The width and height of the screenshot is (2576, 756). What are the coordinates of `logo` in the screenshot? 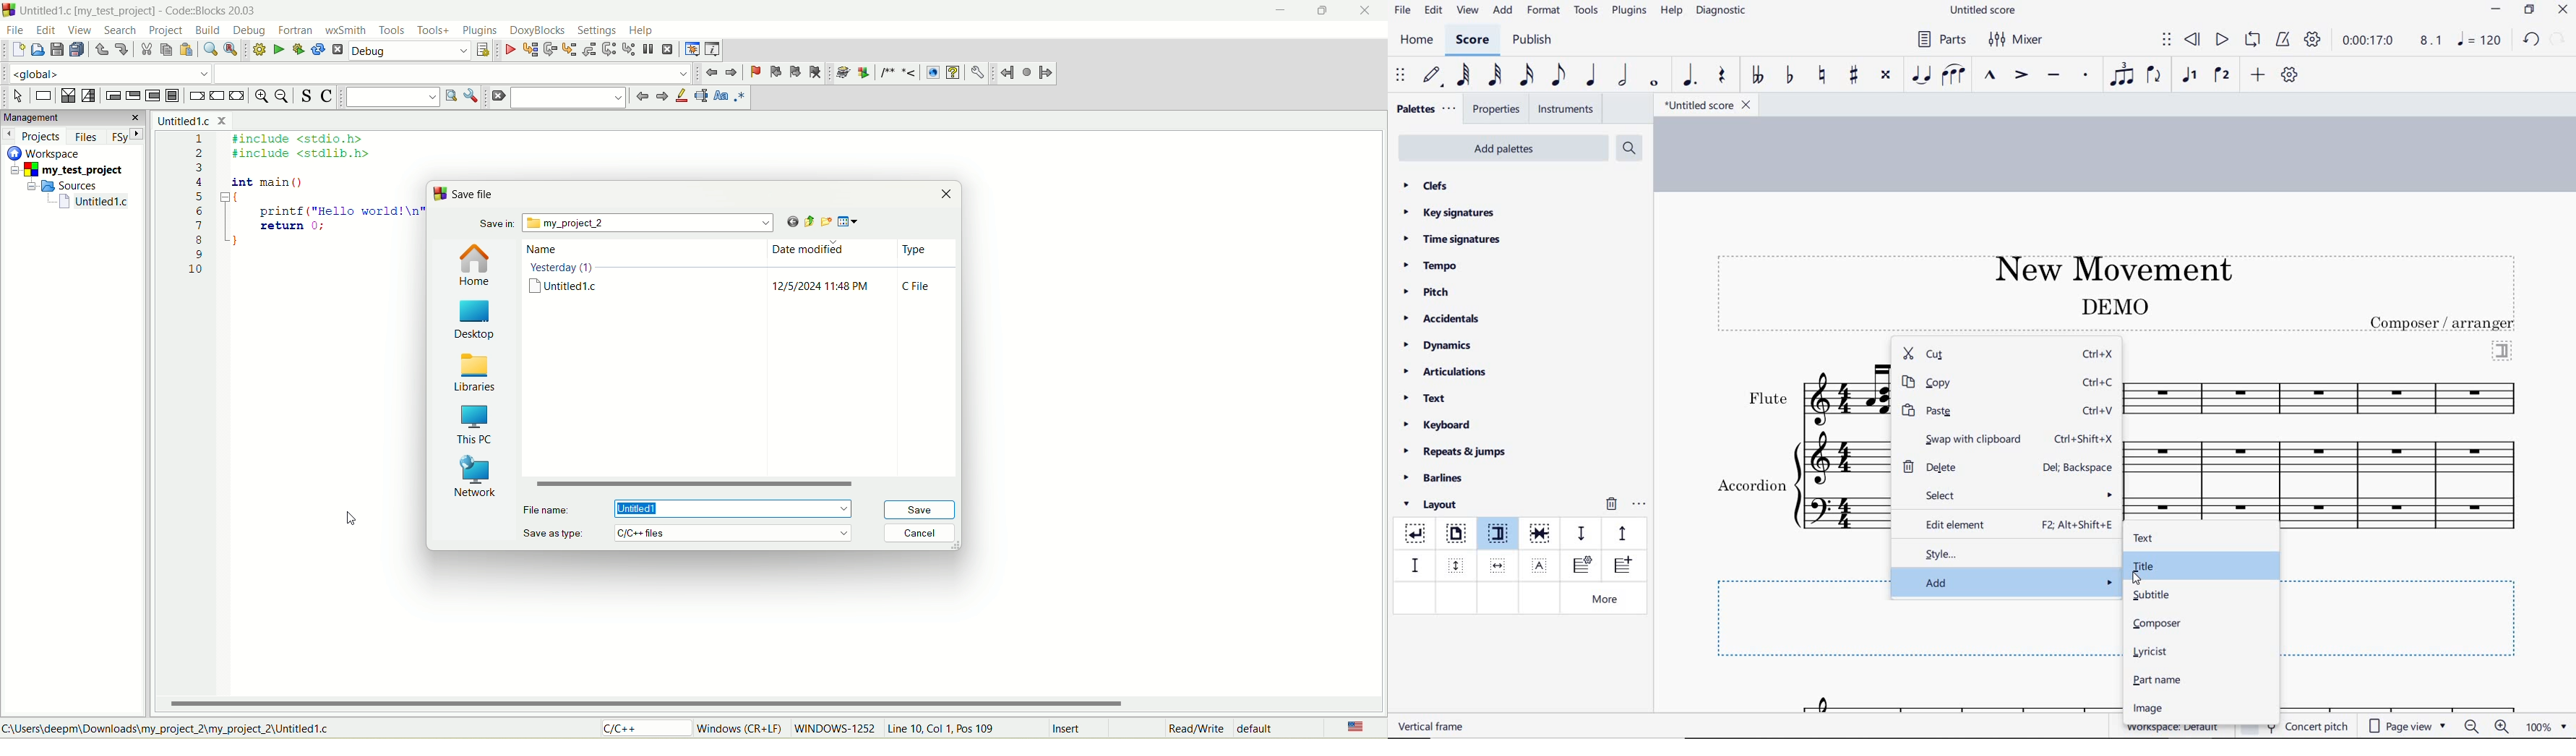 It's located at (9, 9).